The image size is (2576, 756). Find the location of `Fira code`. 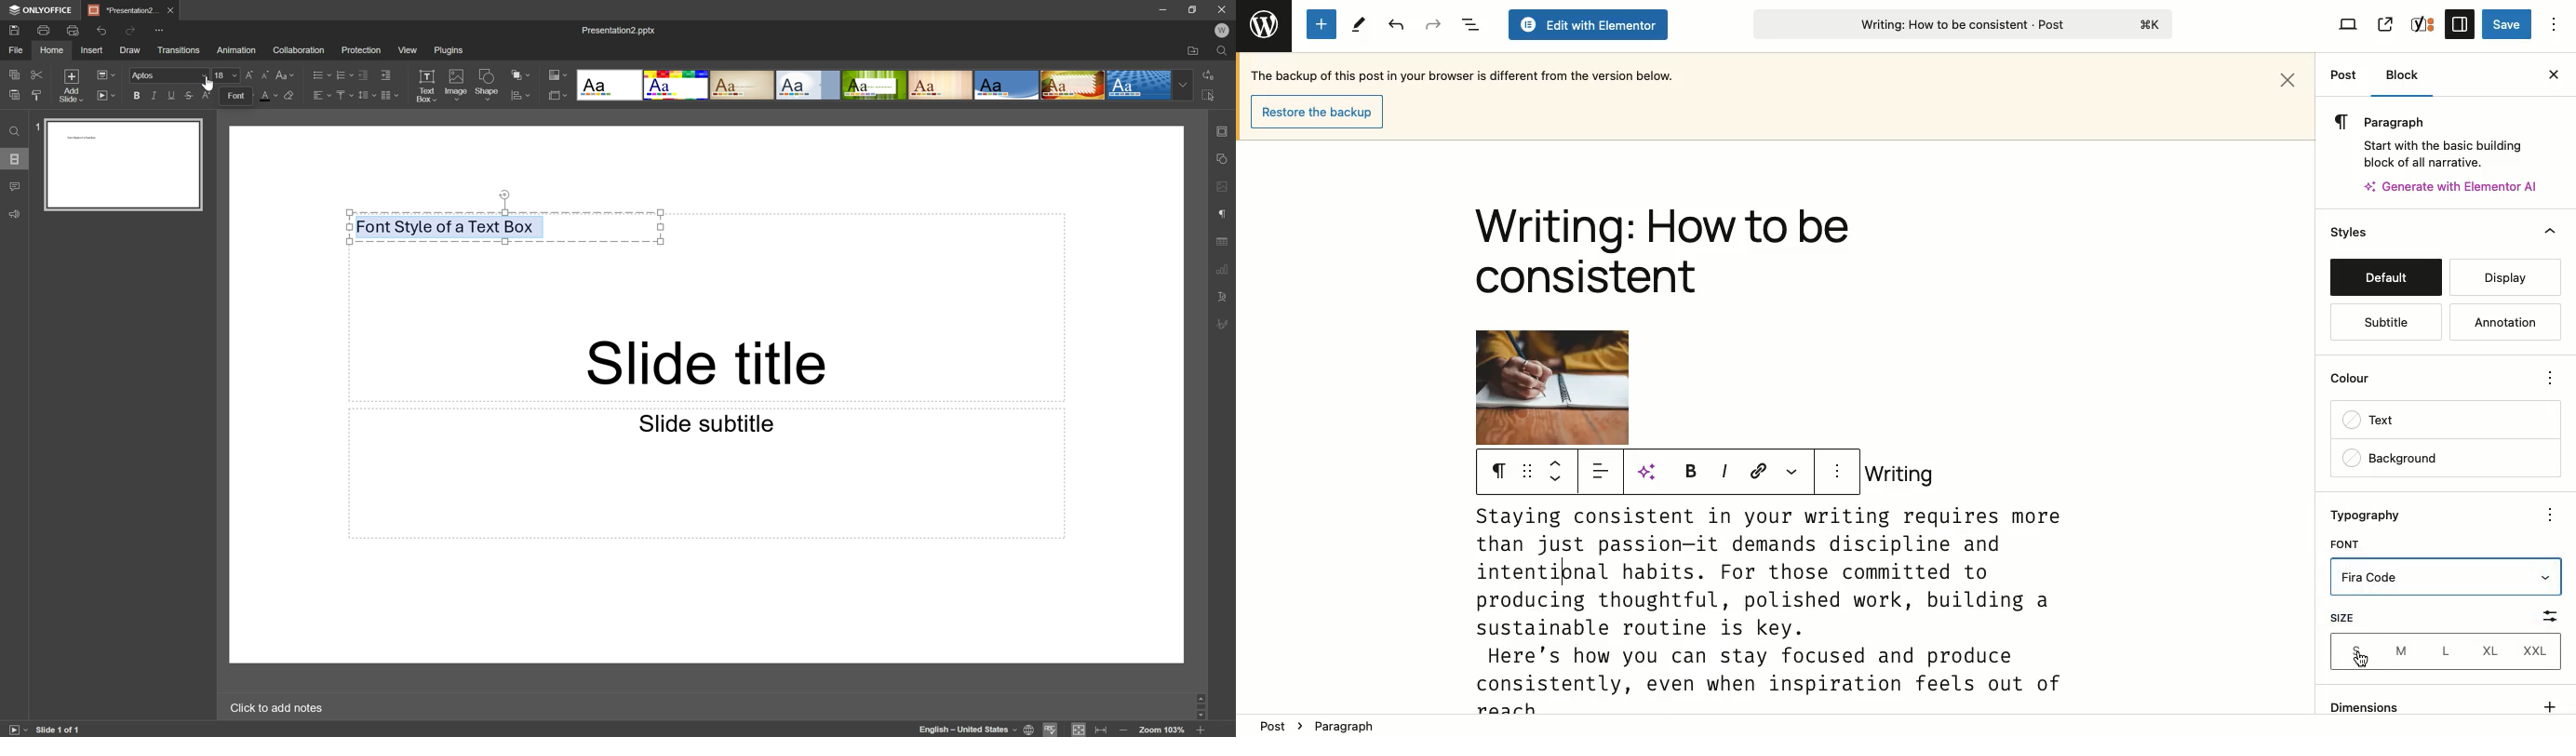

Fira code is located at coordinates (2448, 579).